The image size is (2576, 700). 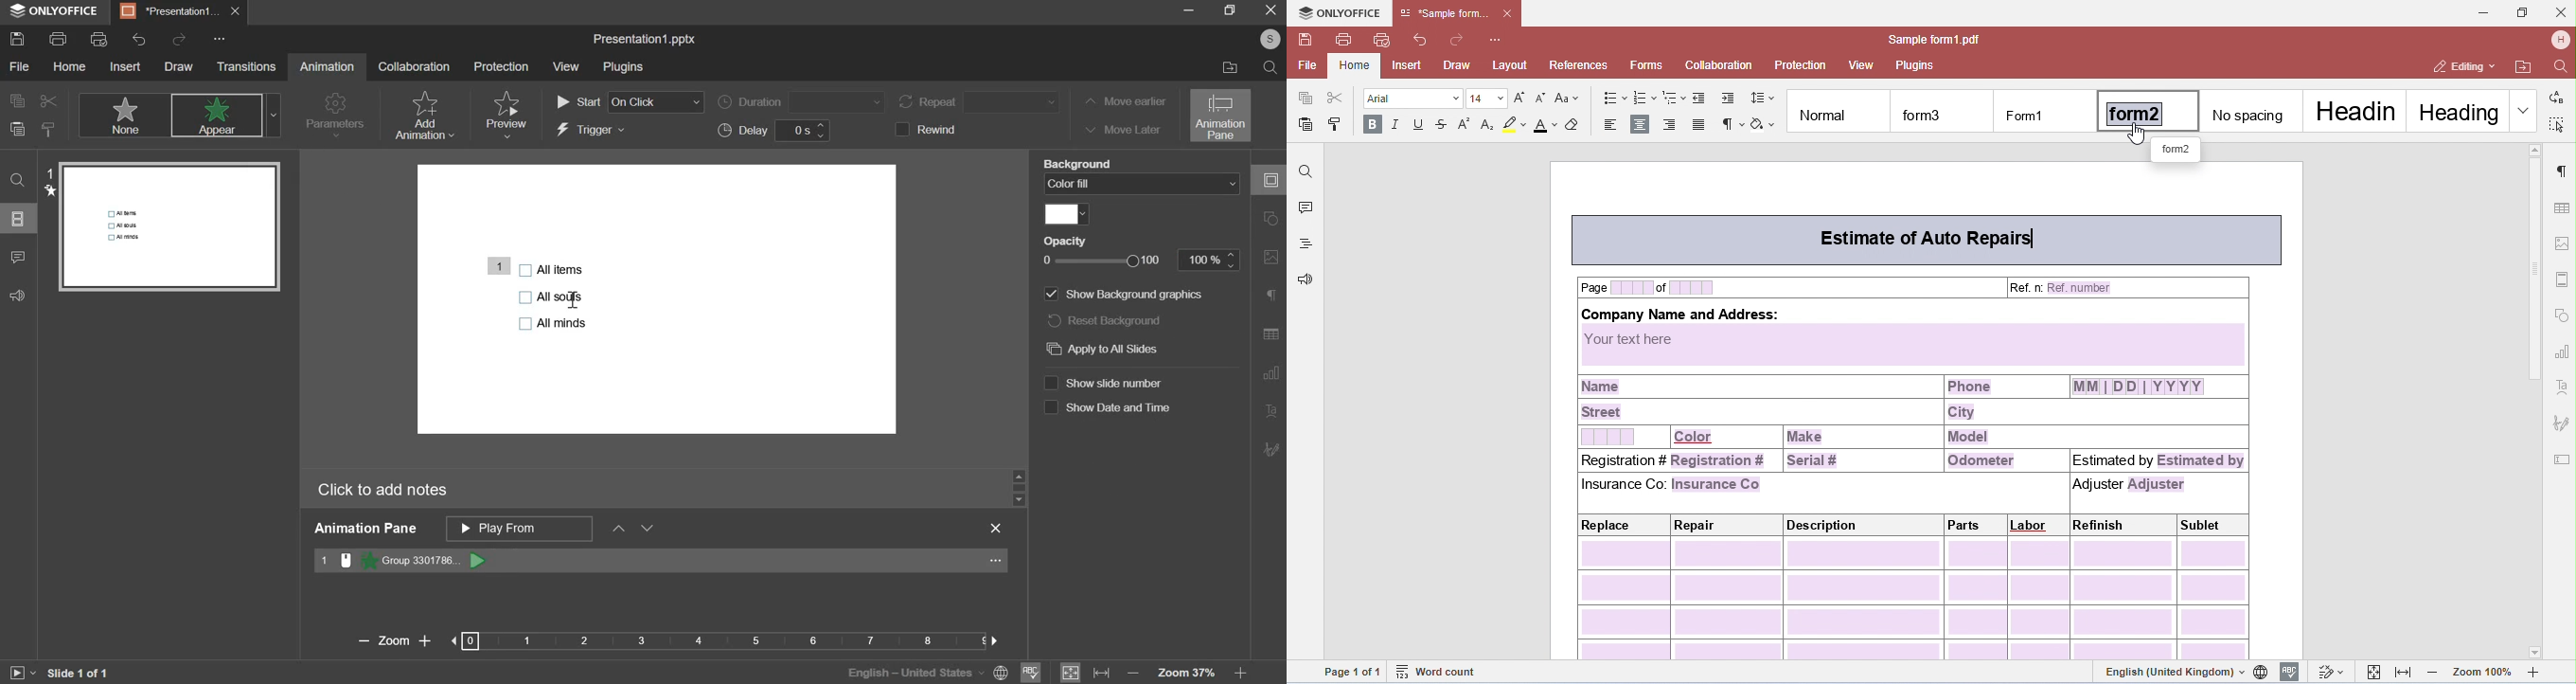 What do you see at coordinates (1111, 349) in the screenshot?
I see `apply to all slides` at bounding box center [1111, 349].